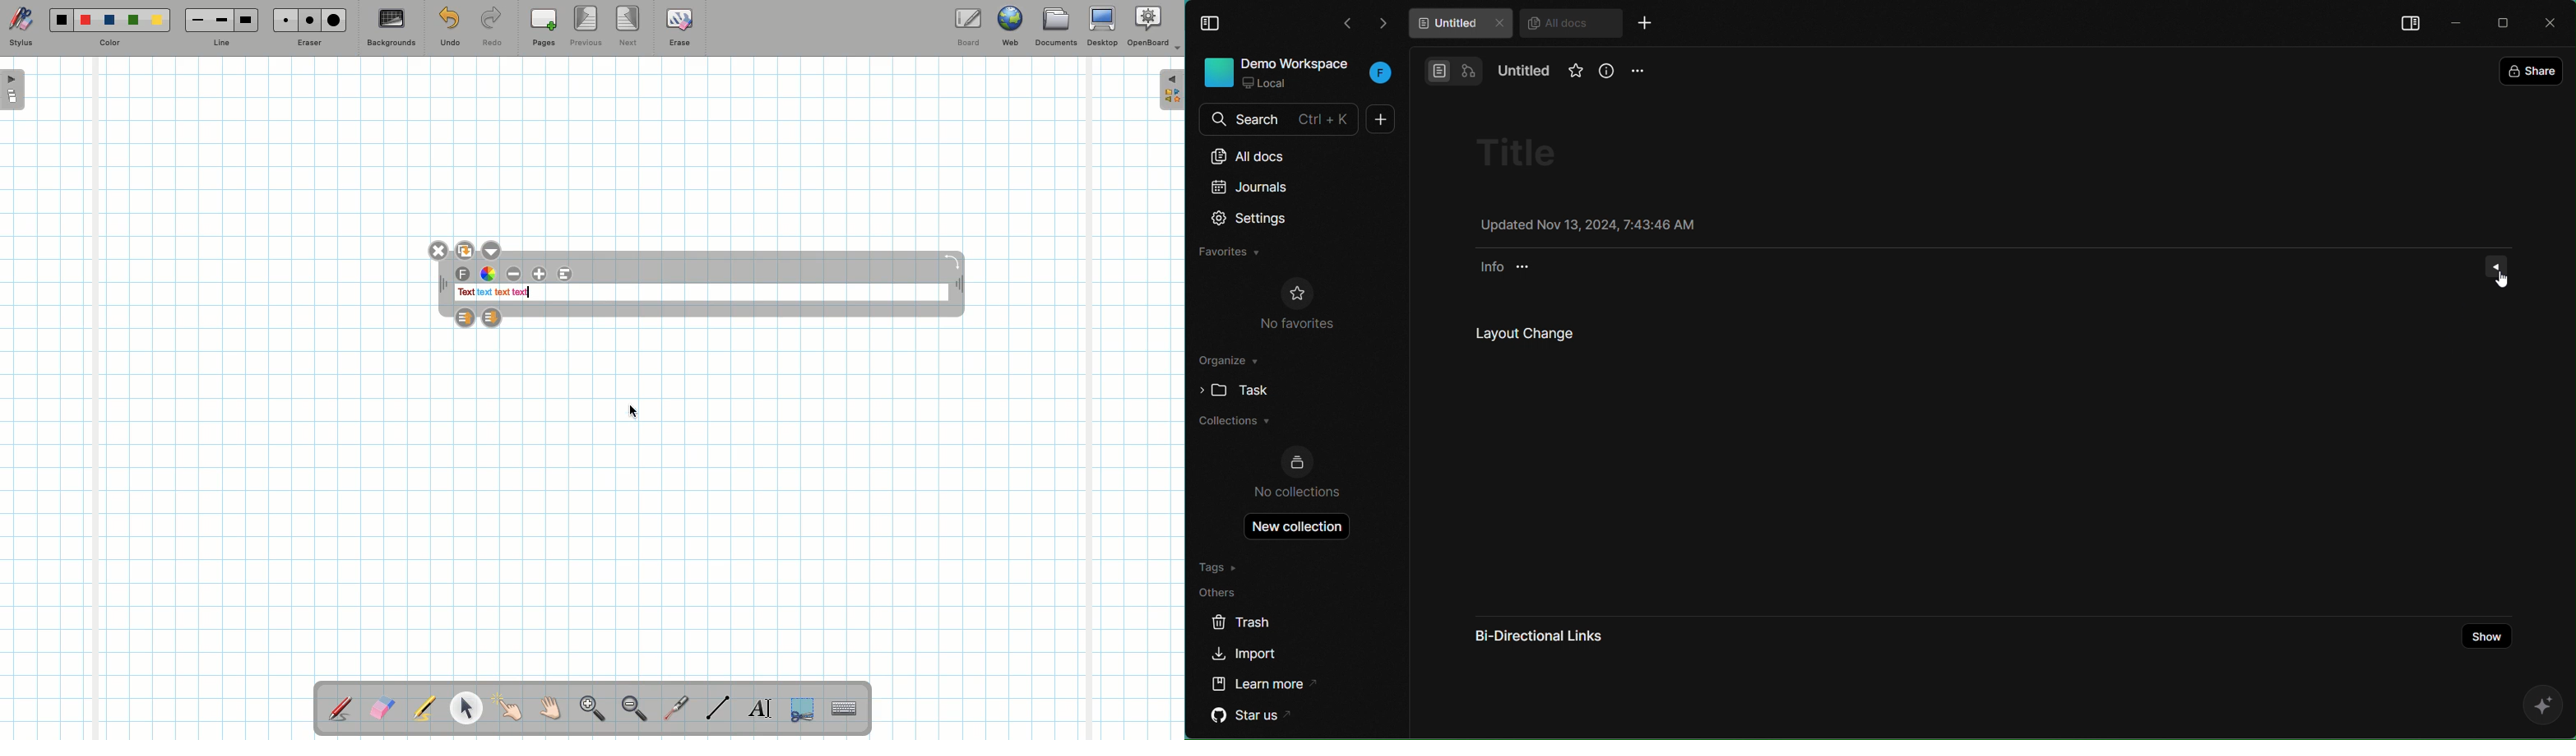 This screenshot has height=756, width=2576. Describe the element at coordinates (14, 89) in the screenshot. I see `Open pages` at that location.